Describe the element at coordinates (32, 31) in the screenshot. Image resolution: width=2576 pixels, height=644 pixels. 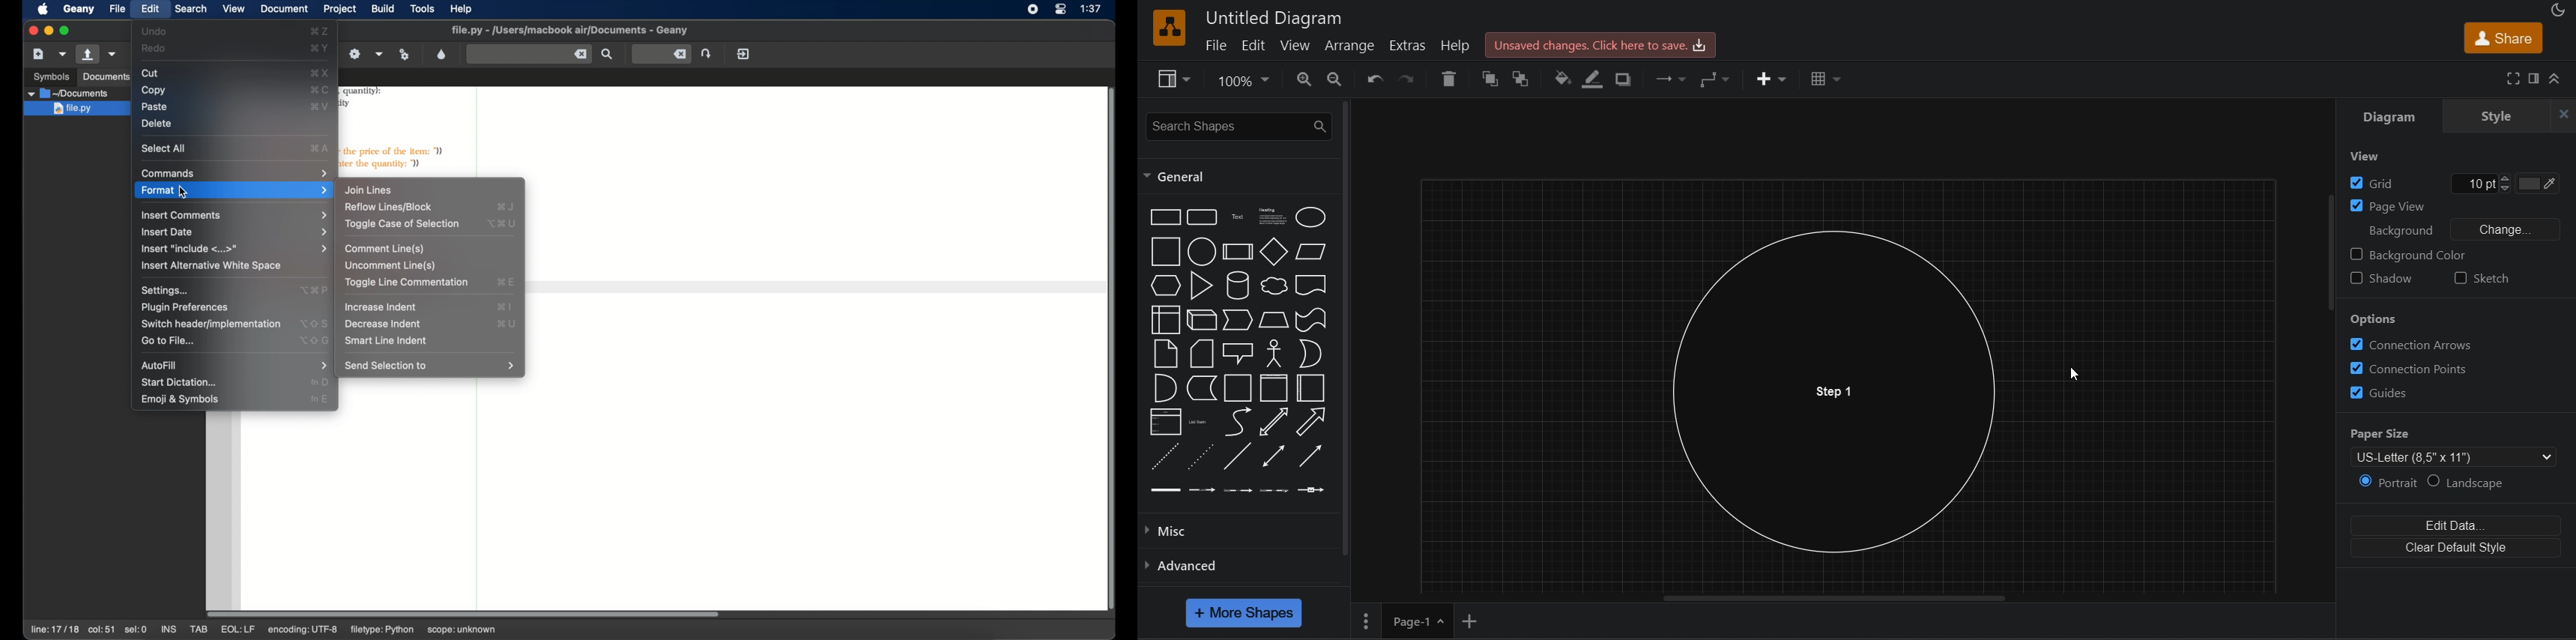
I see `close` at that location.